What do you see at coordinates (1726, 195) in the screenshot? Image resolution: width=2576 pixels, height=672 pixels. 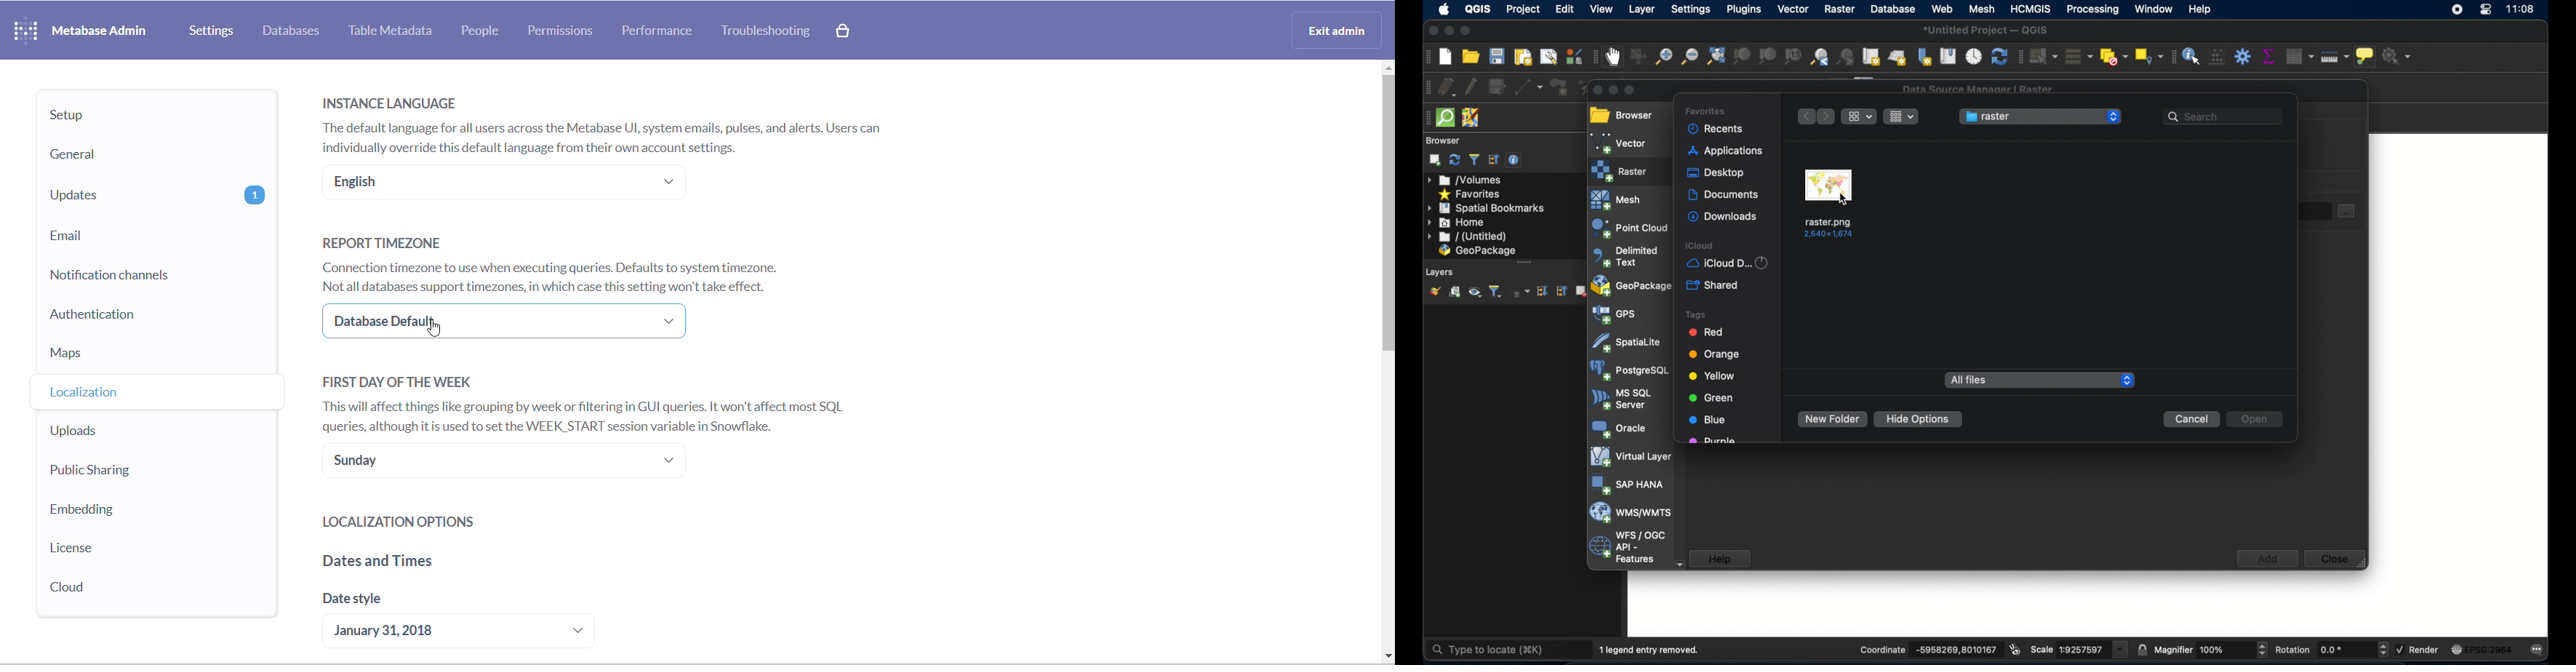 I see `documents` at bounding box center [1726, 195].